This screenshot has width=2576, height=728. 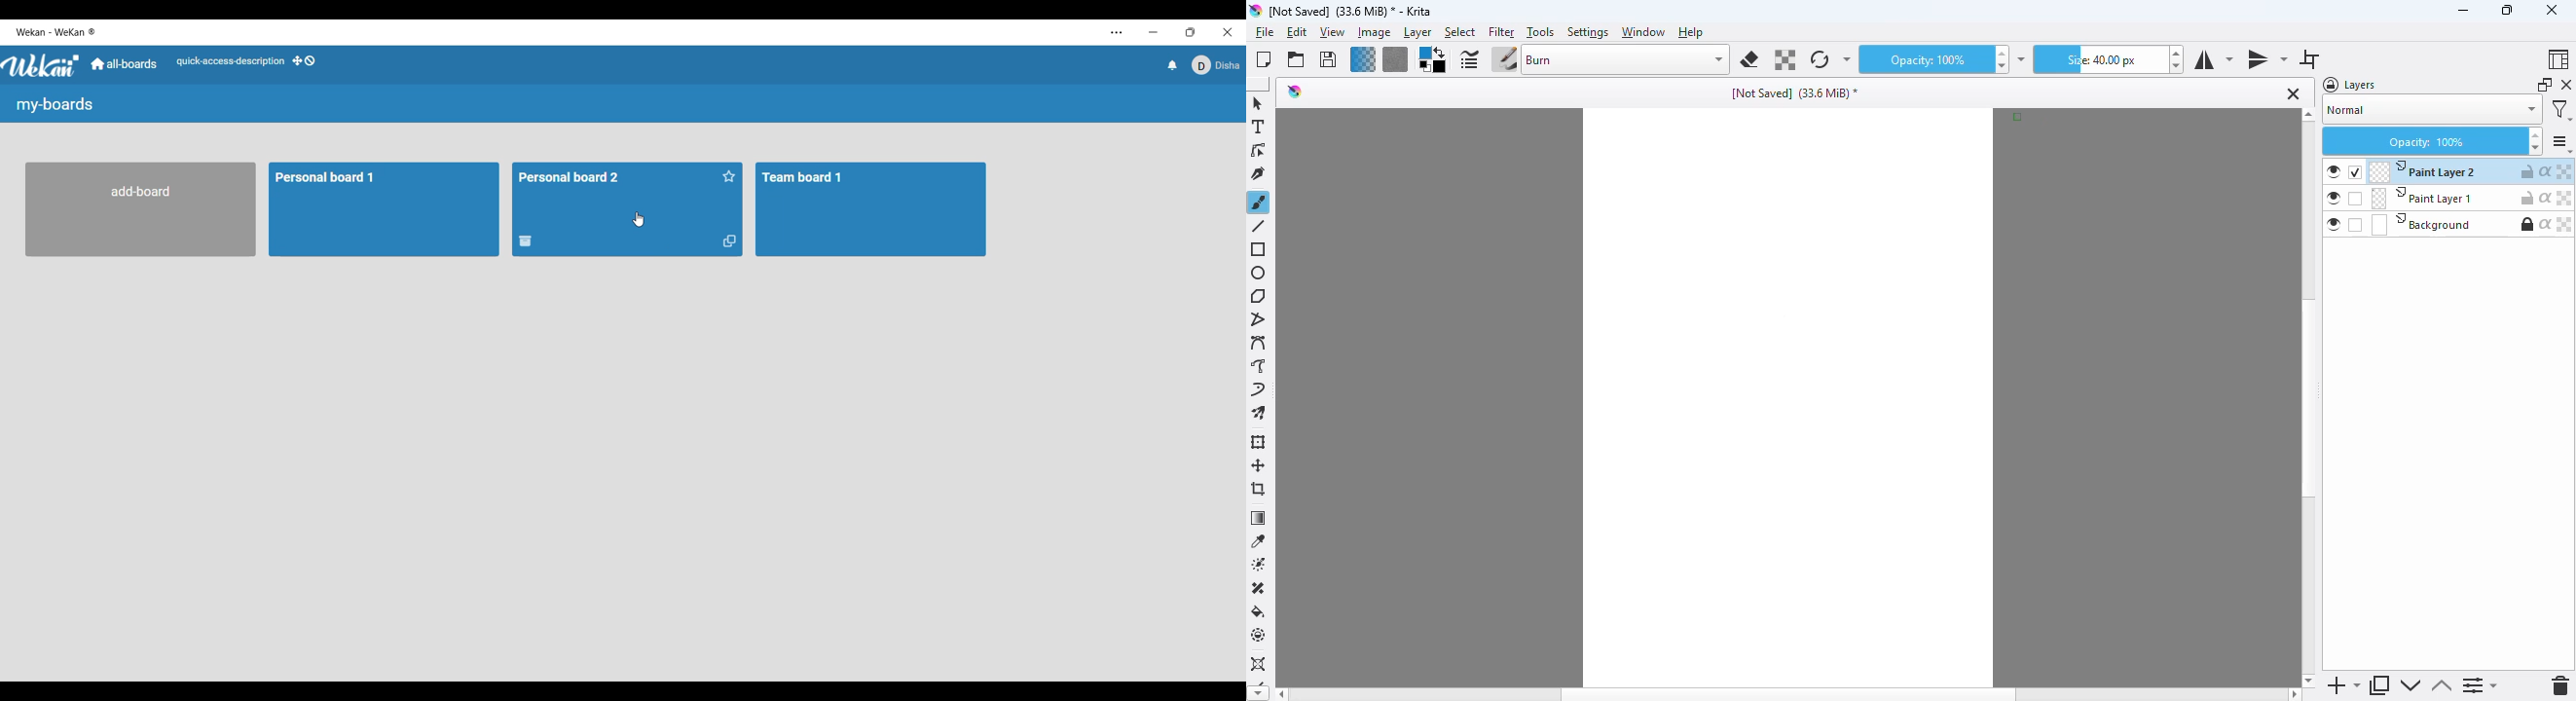 I want to click on Star board, so click(x=730, y=177).